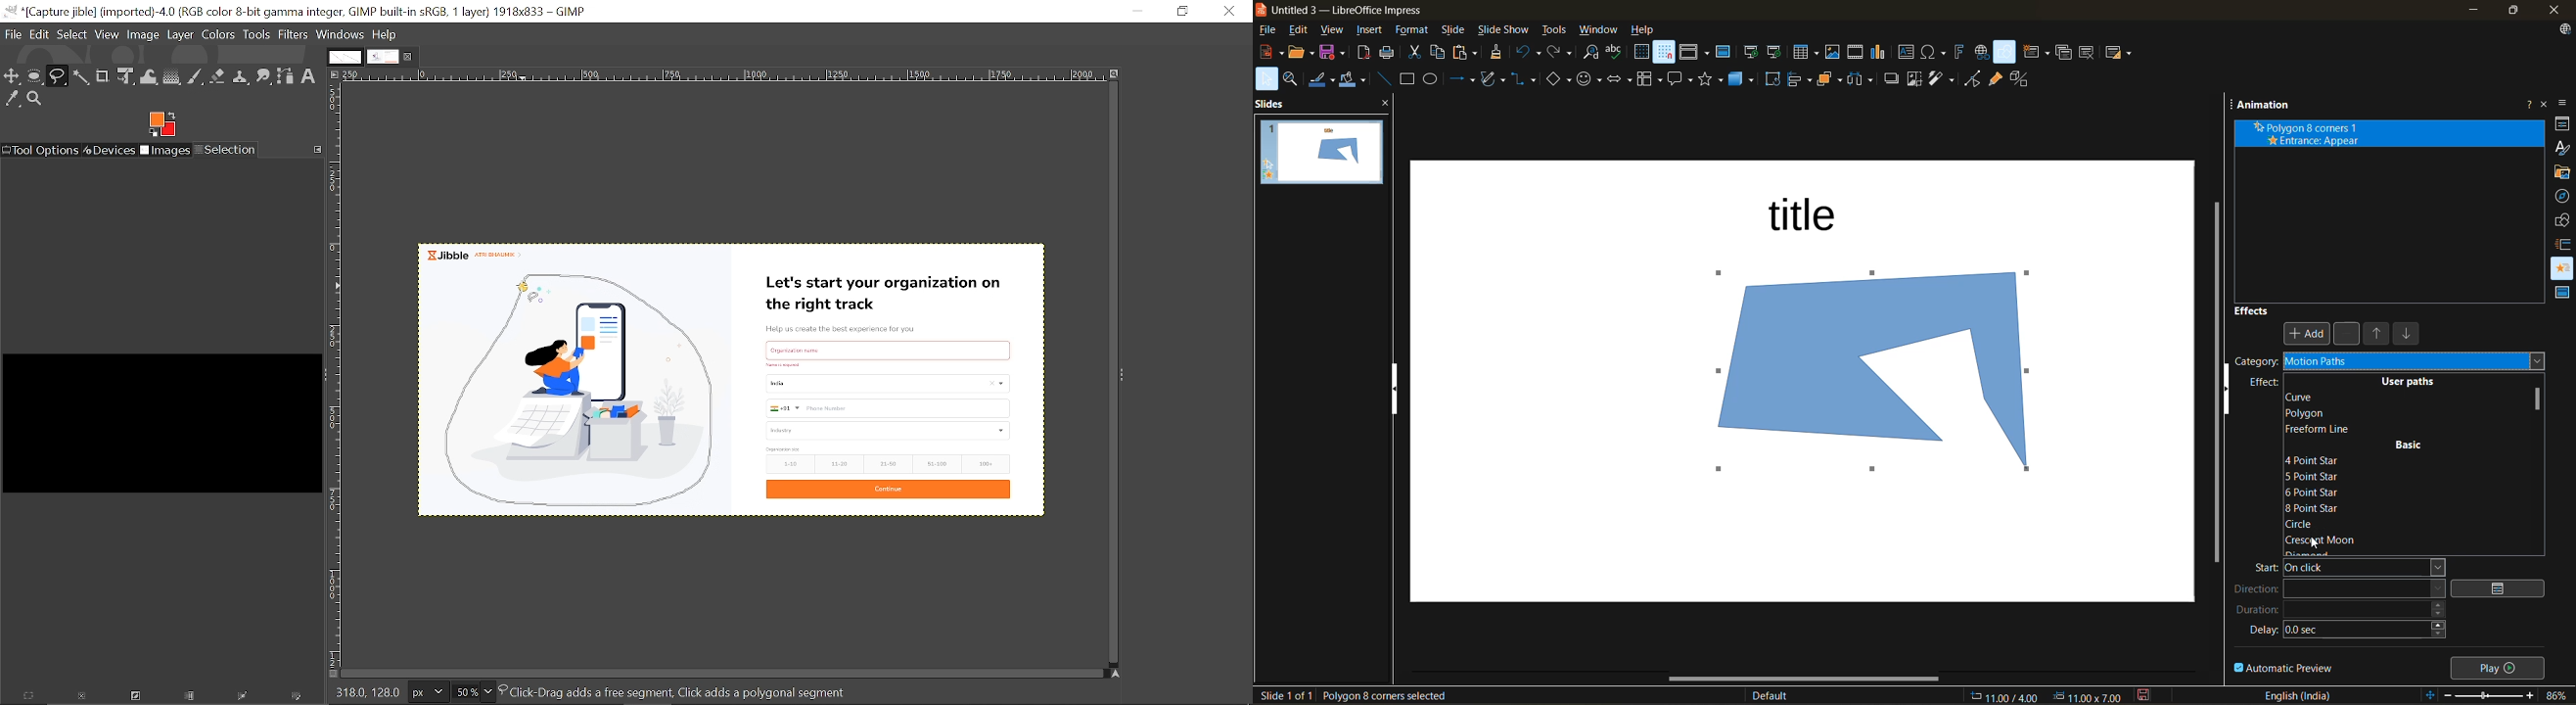 Image resolution: width=2576 pixels, height=728 pixels. Describe the element at coordinates (1298, 52) in the screenshot. I see `open` at that location.